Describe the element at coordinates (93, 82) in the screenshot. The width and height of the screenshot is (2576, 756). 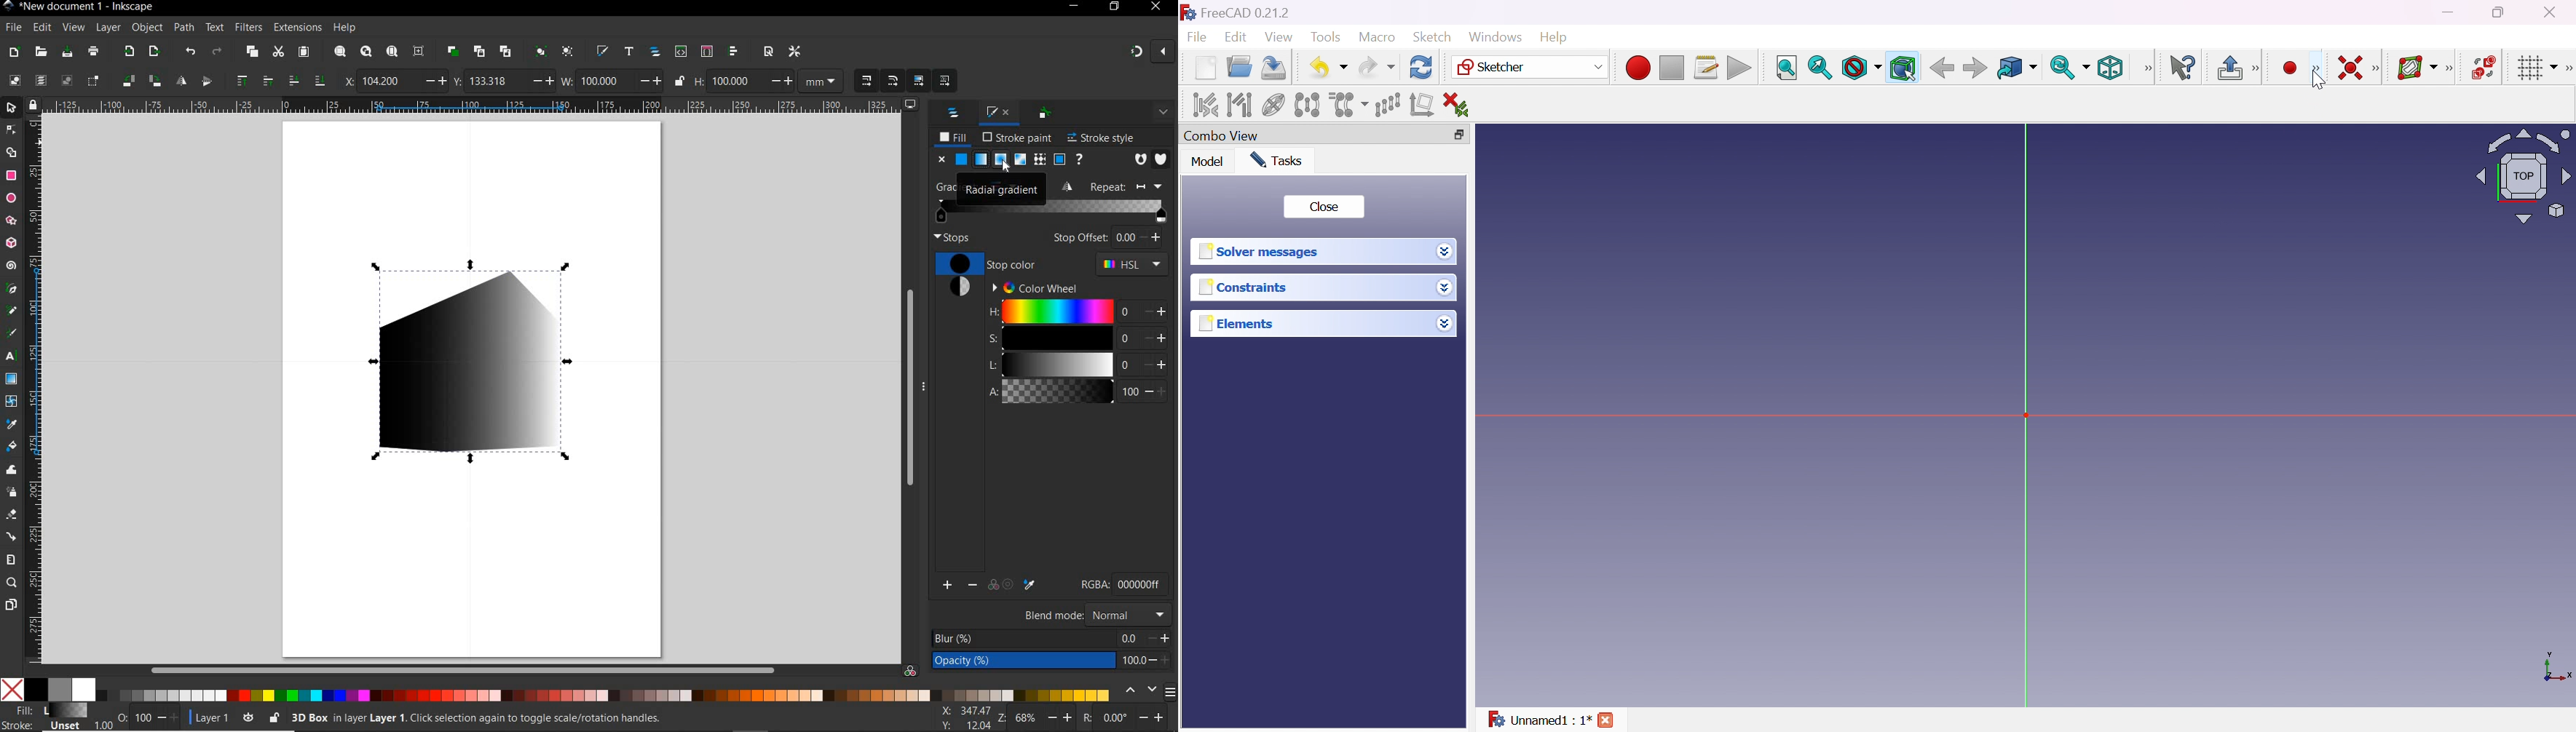
I see `TOGGLE SELECTION BOX` at that location.